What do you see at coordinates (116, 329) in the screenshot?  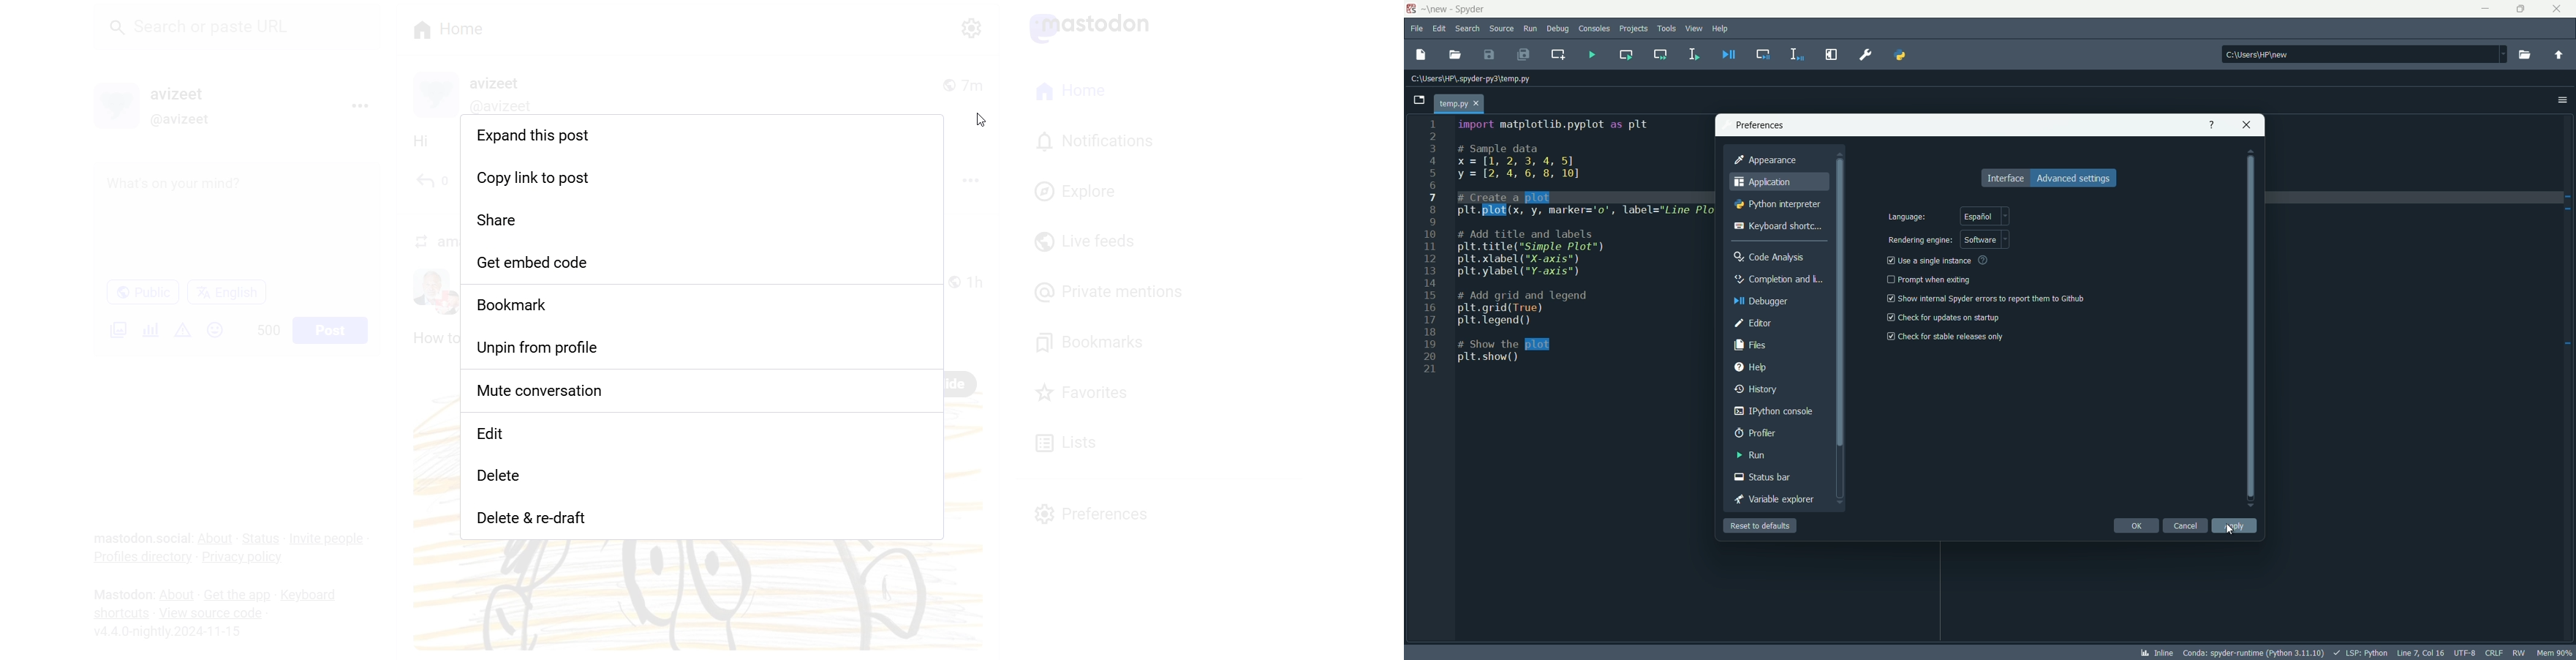 I see `Ad Image` at bounding box center [116, 329].